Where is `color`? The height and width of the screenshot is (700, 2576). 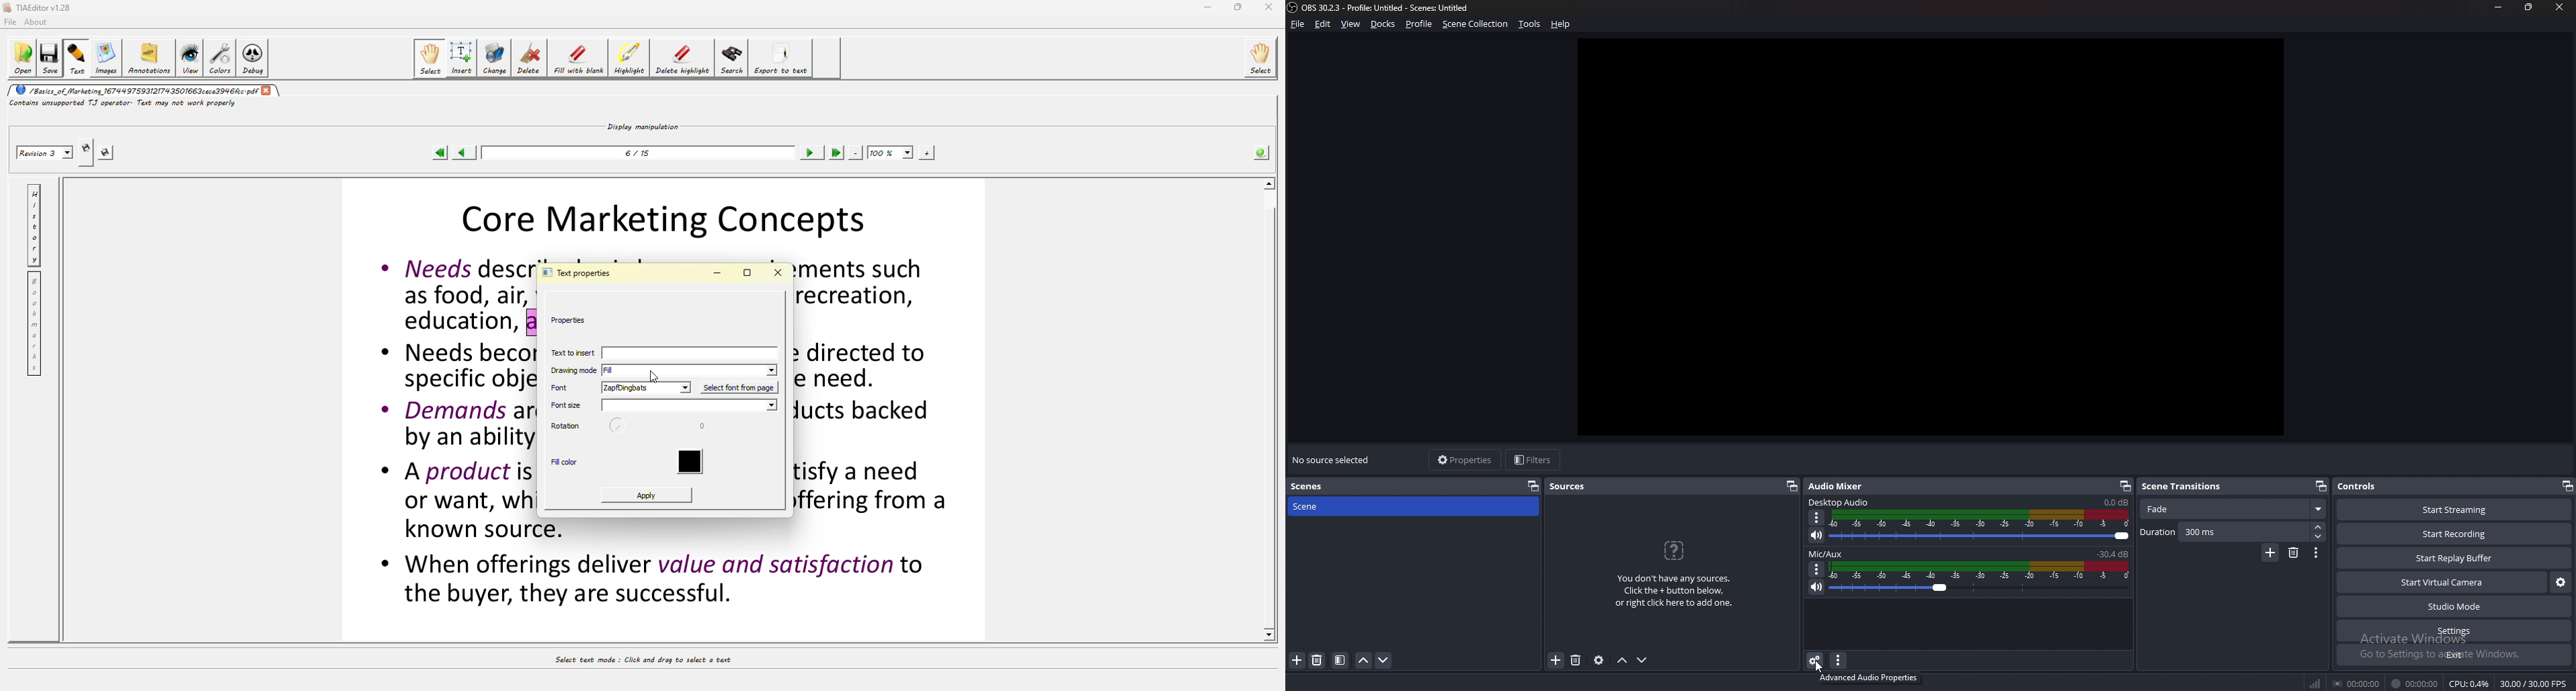
color is located at coordinates (690, 459).